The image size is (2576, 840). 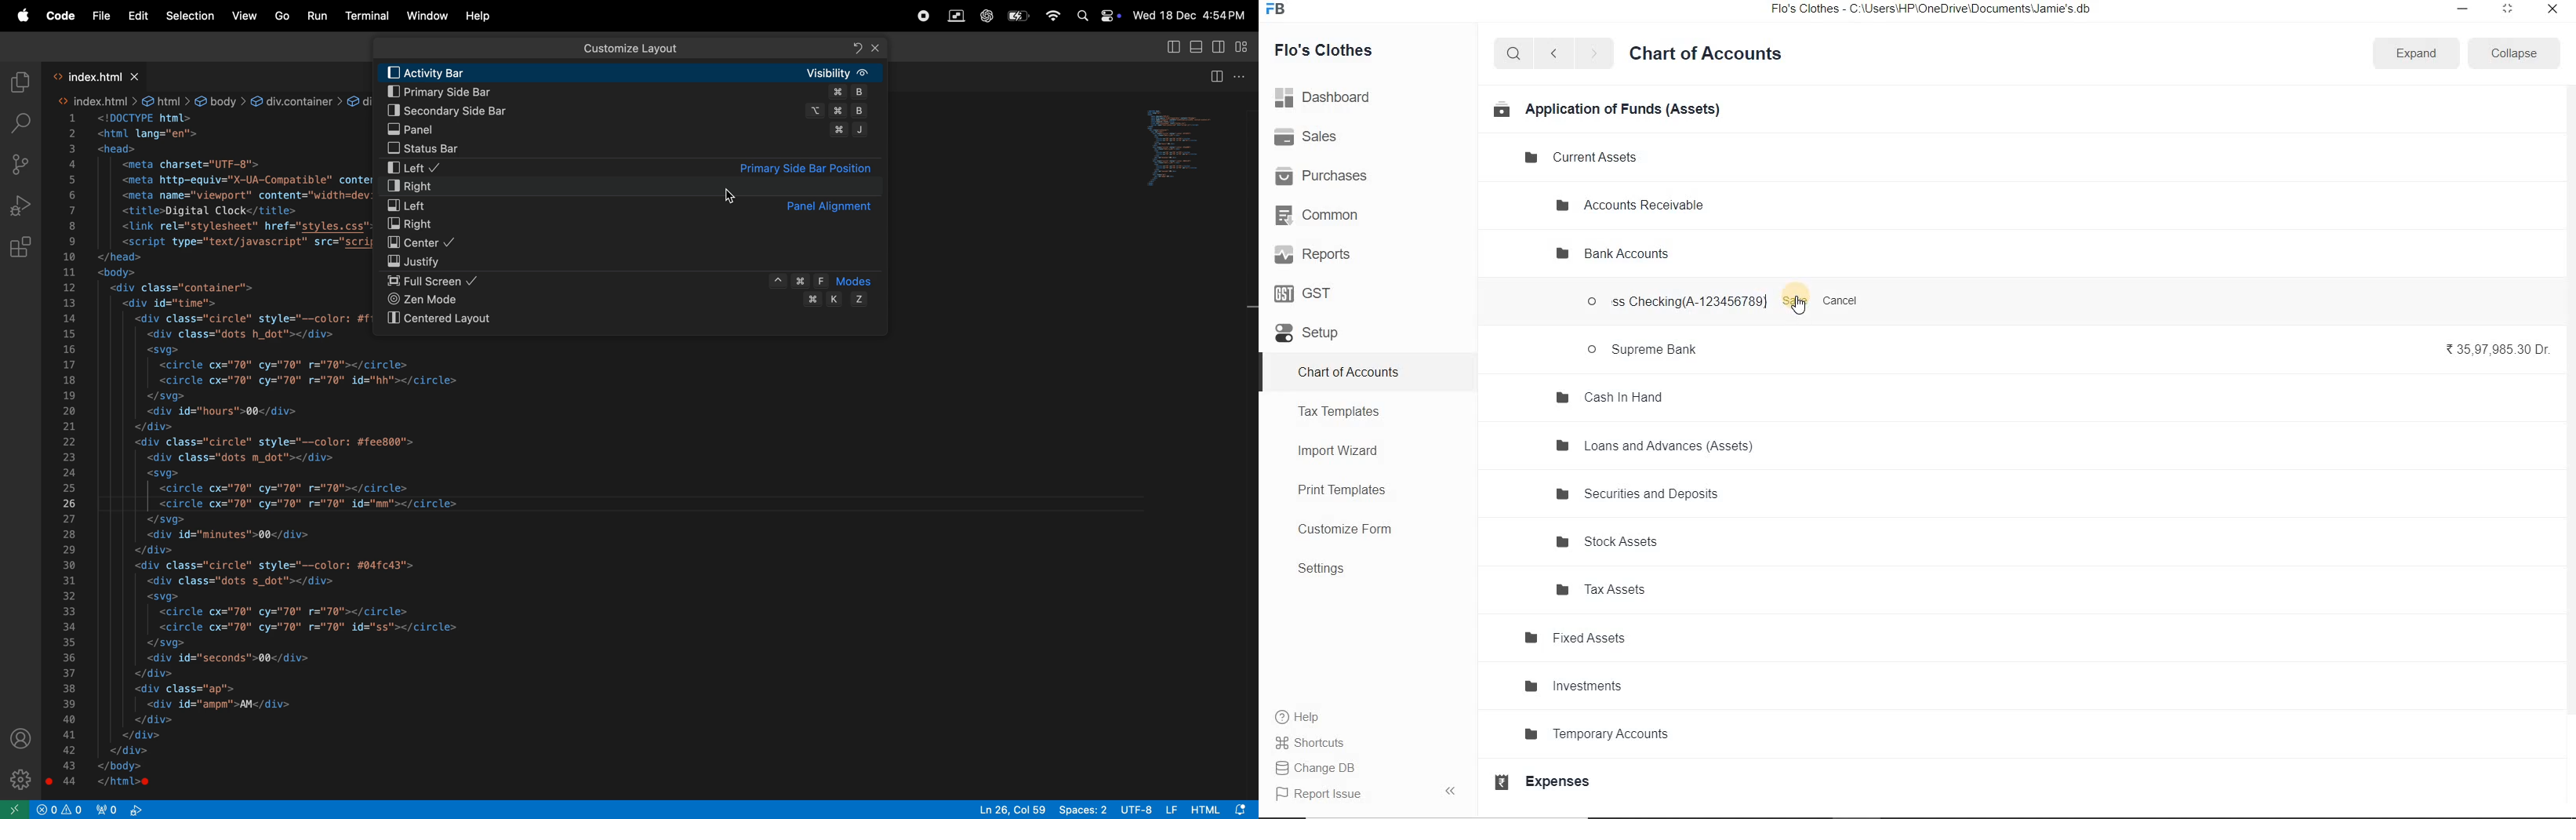 What do you see at coordinates (1335, 50) in the screenshot?
I see `Flo's Clothes` at bounding box center [1335, 50].